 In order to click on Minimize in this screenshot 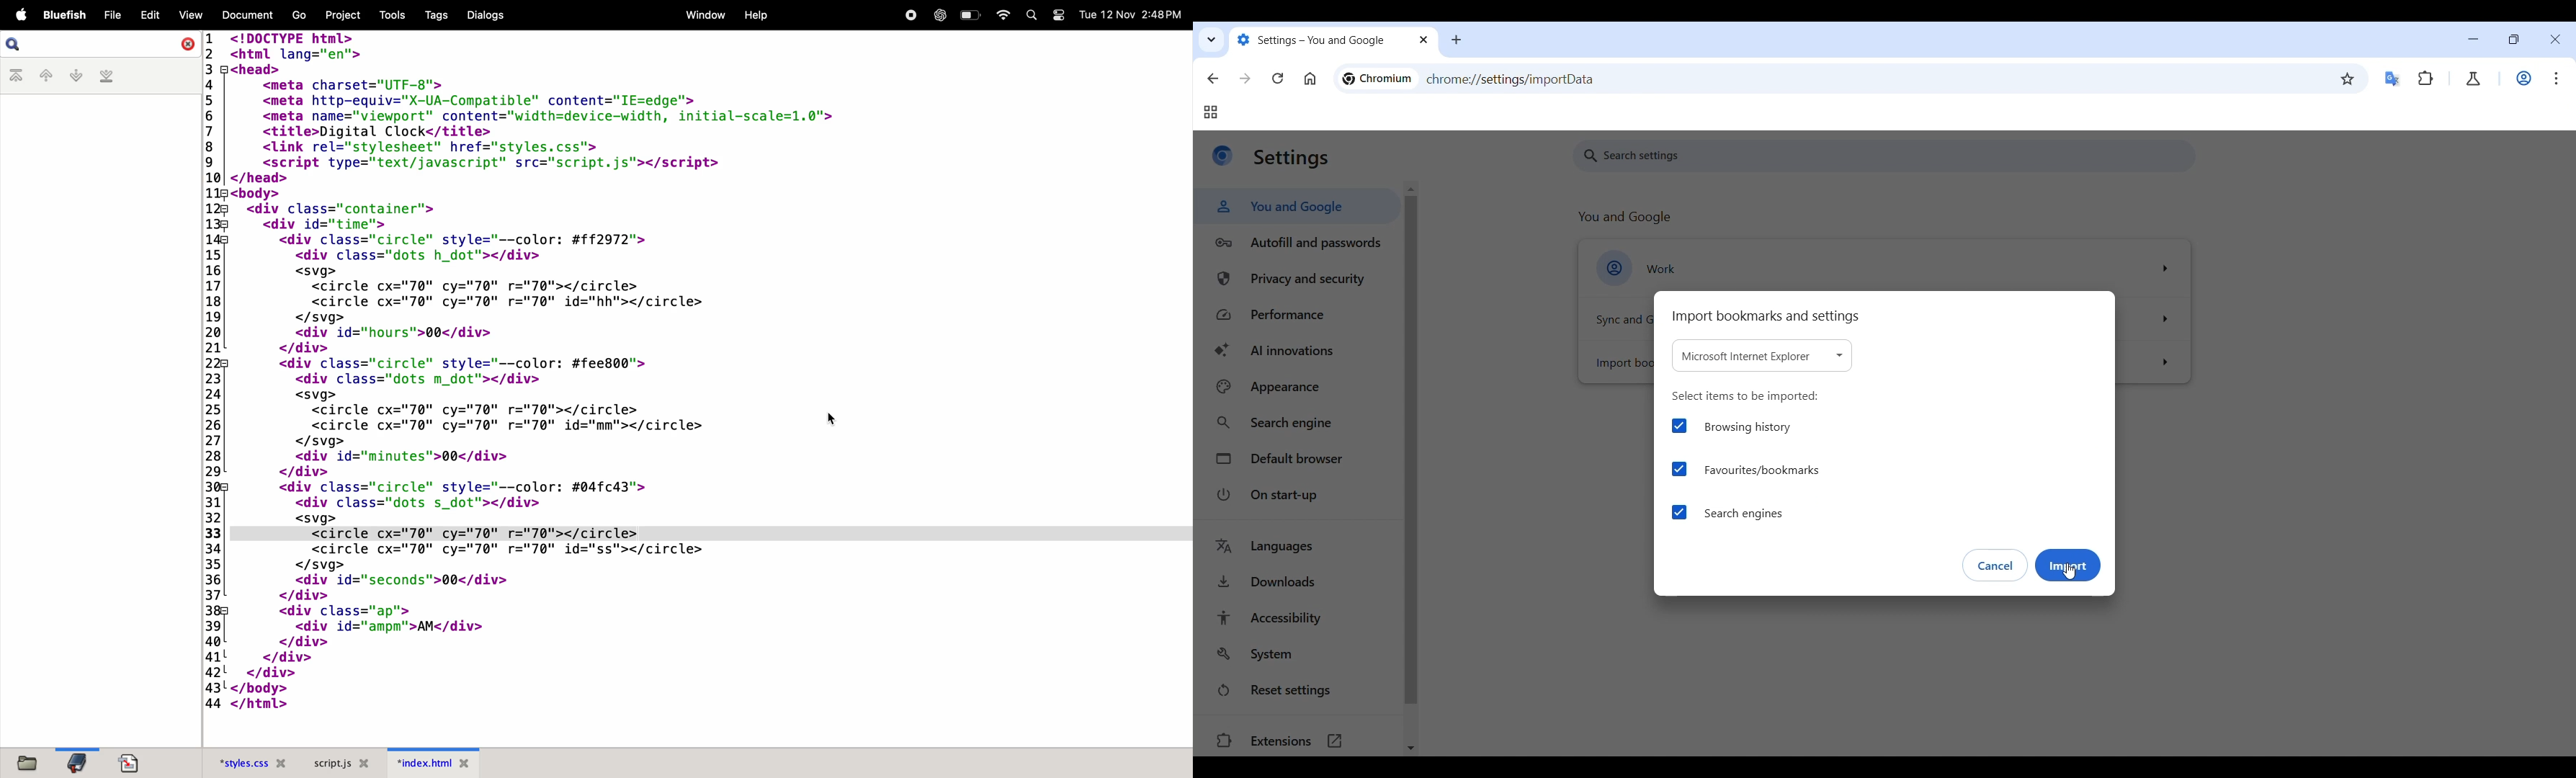, I will do `click(2473, 39)`.